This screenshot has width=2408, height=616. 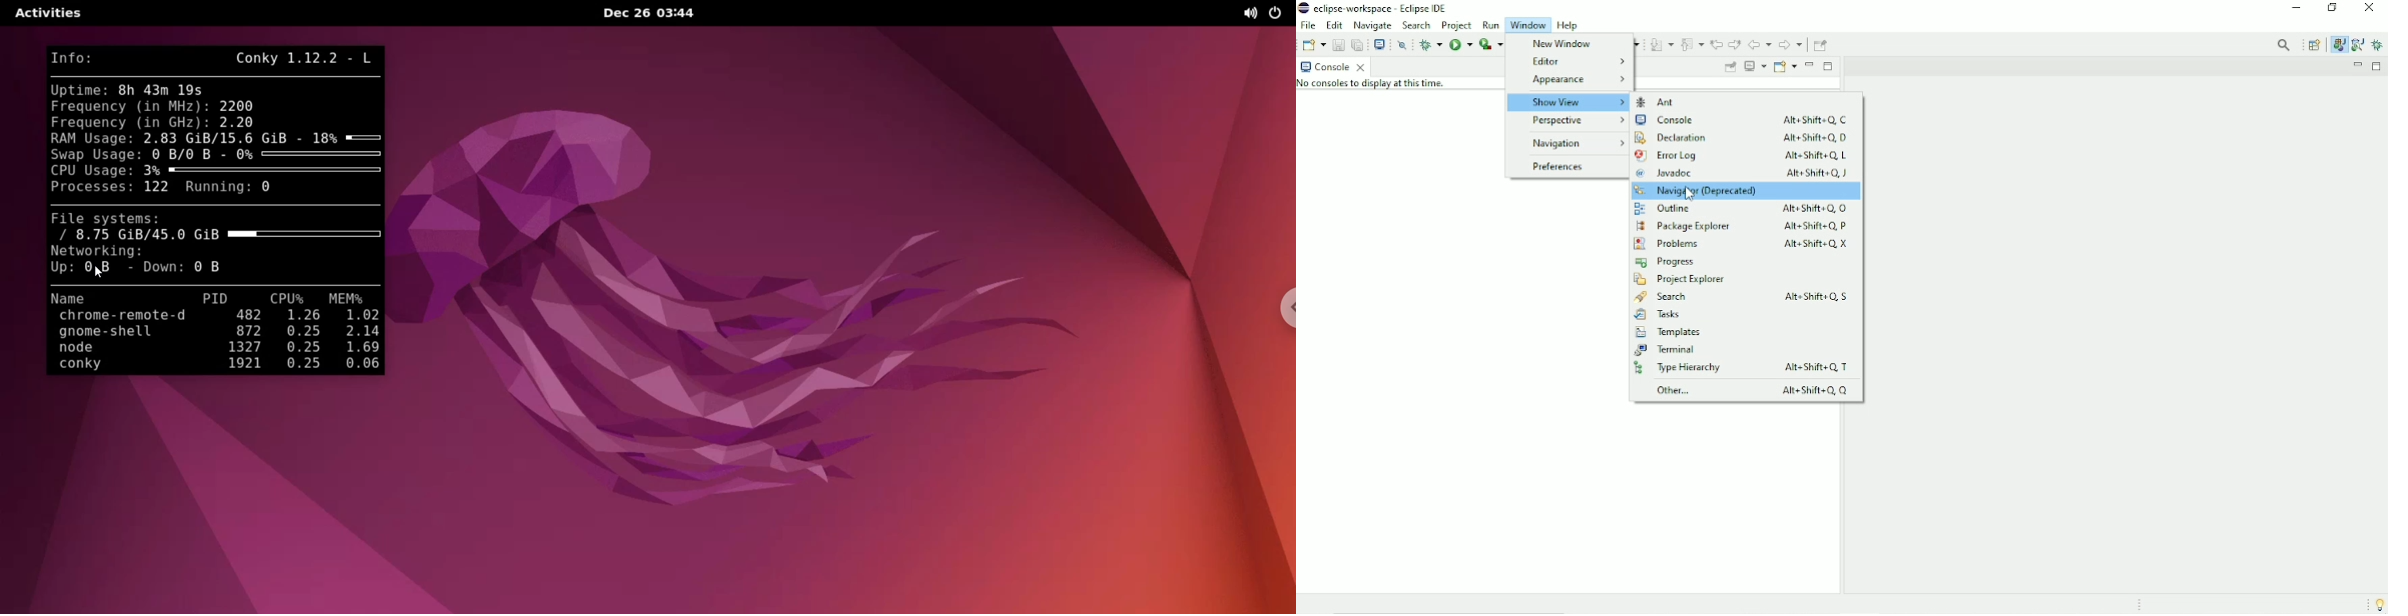 What do you see at coordinates (1666, 262) in the screenshot?
I see `Progress` at bounding box center [1666, 262].